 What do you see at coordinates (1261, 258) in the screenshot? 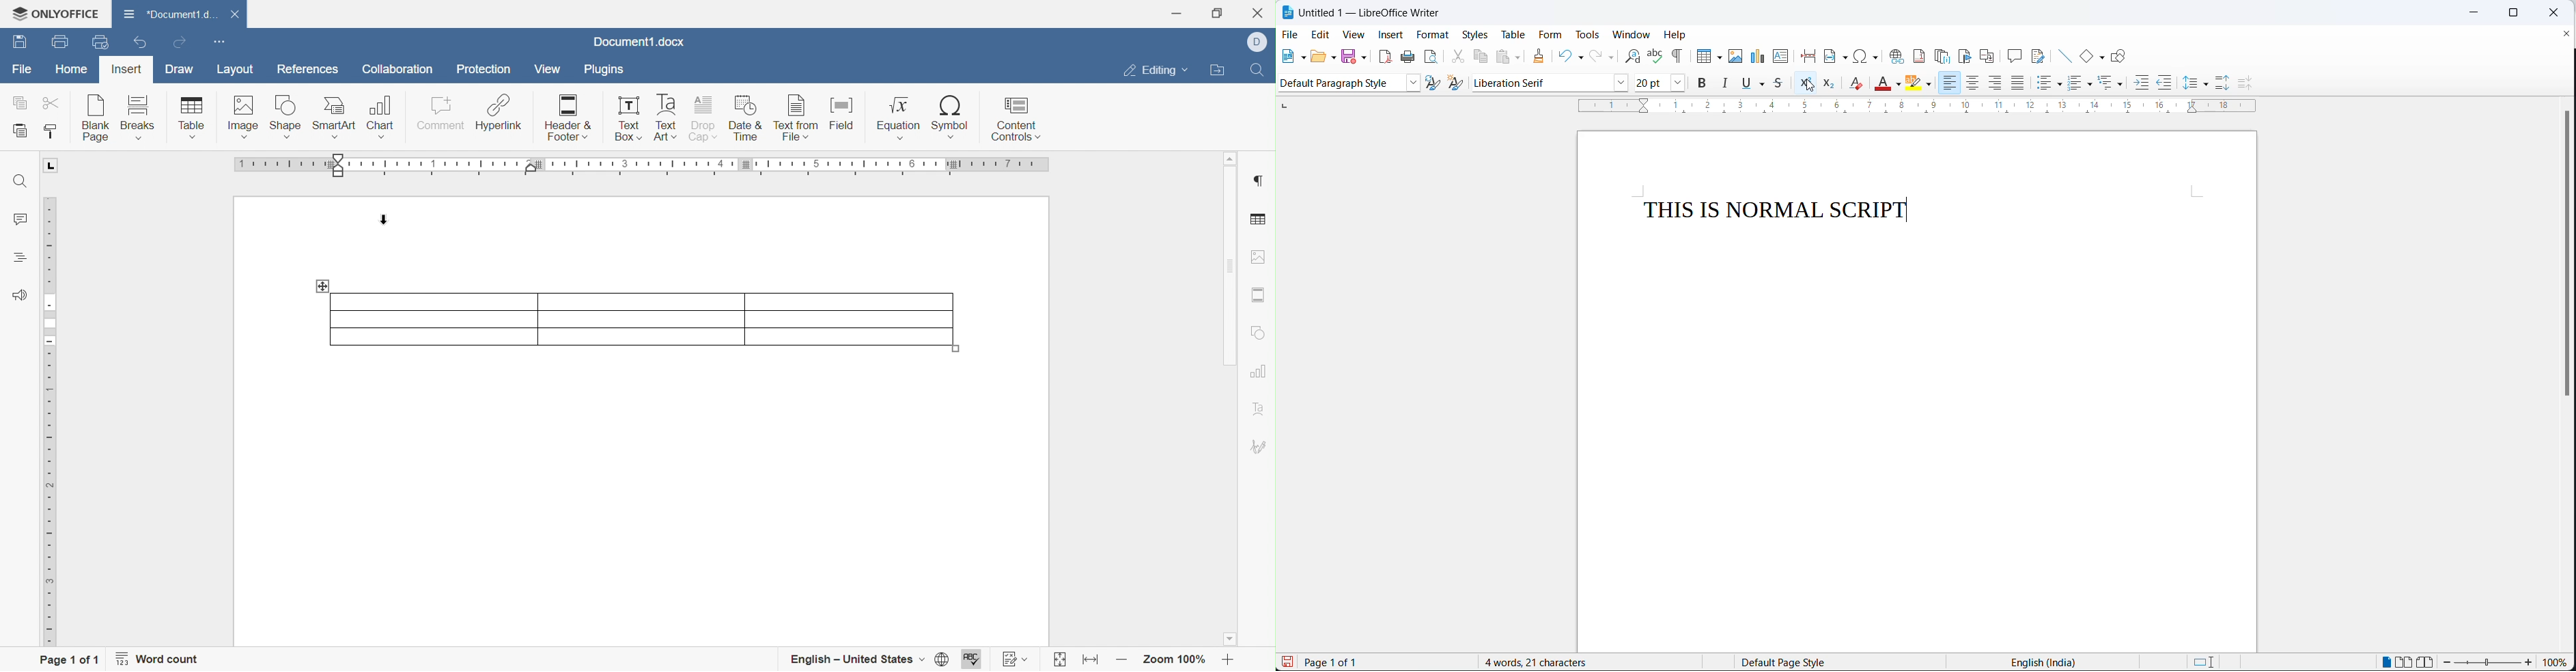
I see `Image settings` at bounding box center [1261, 258].